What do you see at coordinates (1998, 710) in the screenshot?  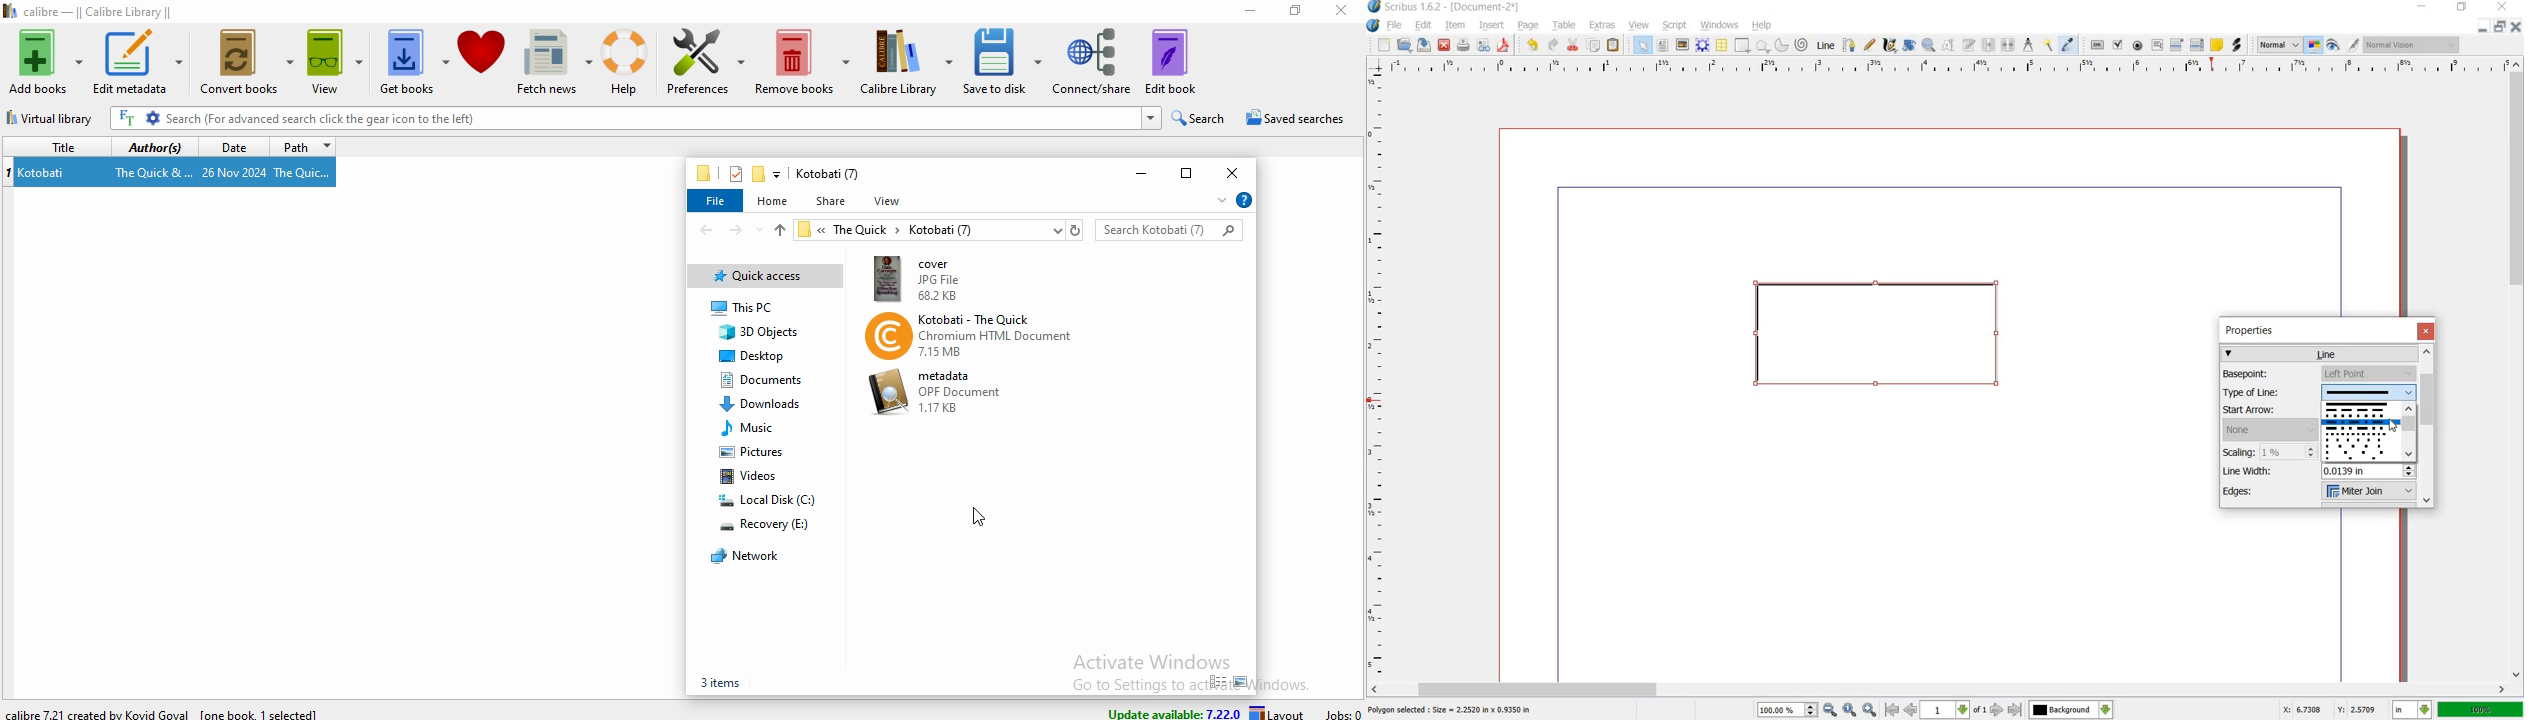 I see `go to next page` at bounding box center [1998, 710].